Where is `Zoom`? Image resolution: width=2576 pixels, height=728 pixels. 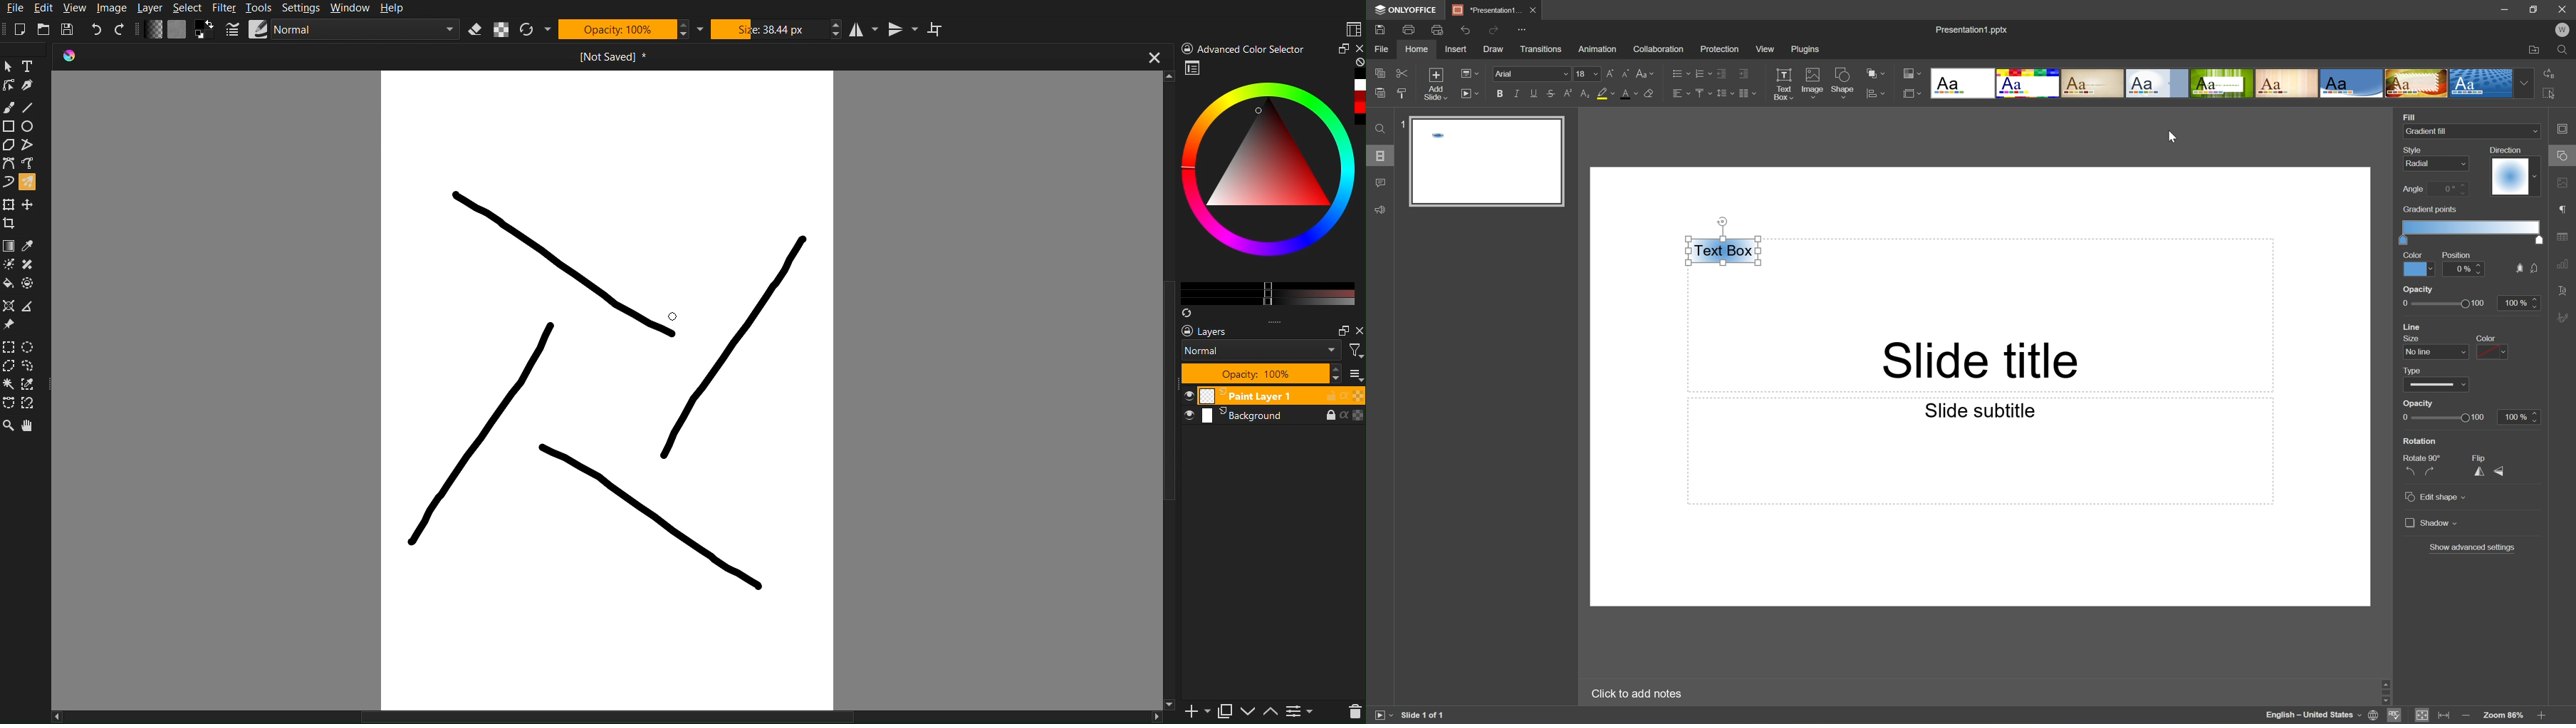
Zoom is located at coordinates (9, 427).